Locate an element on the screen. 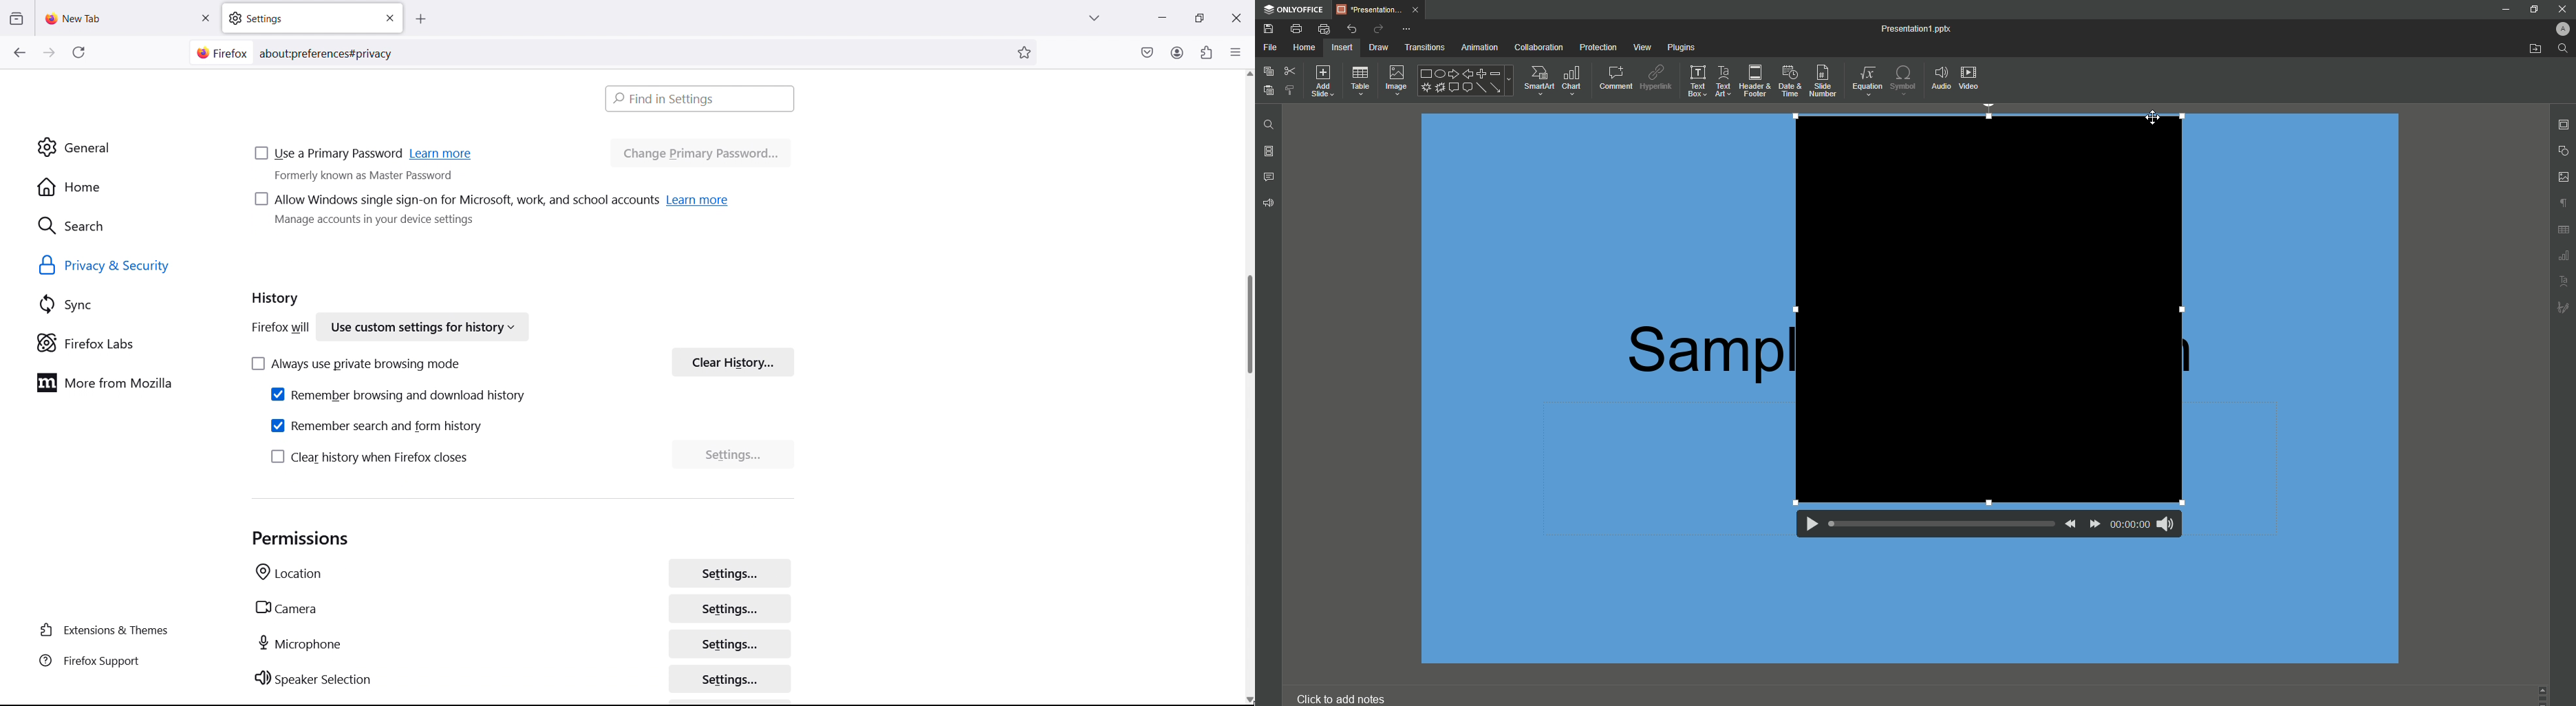  sync is located at coordinates (128, 305).